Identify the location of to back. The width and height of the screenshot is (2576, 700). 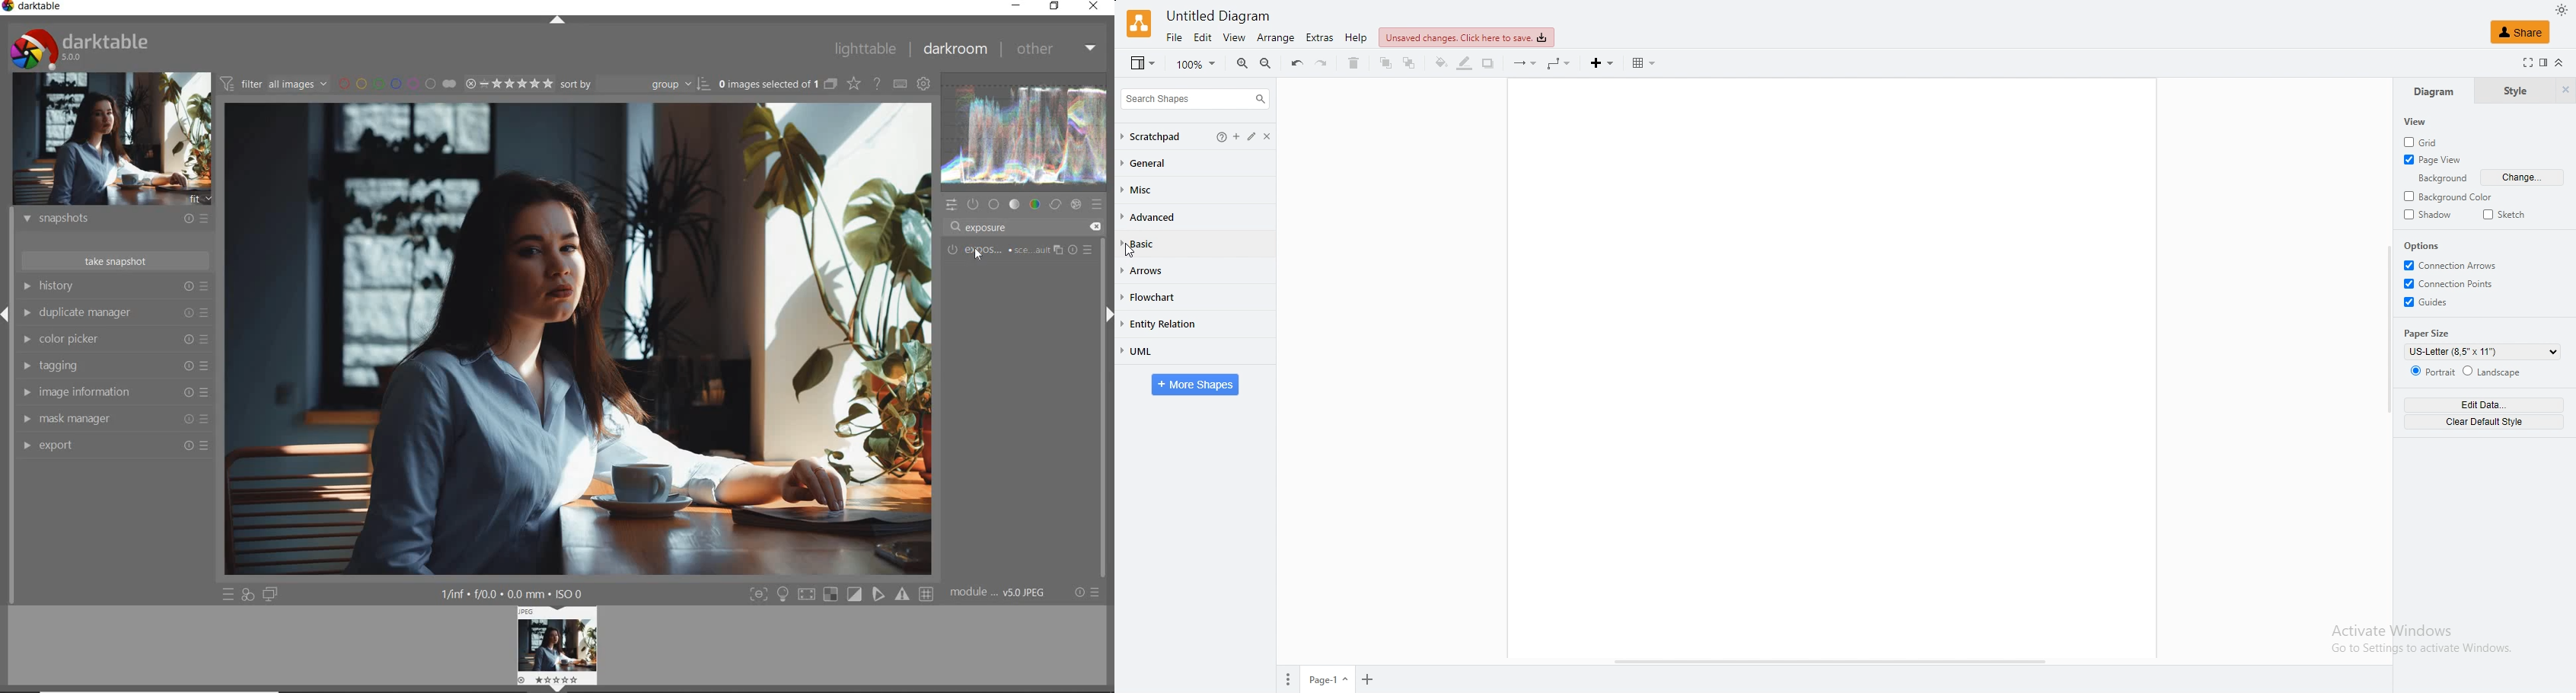
(1410, 63).